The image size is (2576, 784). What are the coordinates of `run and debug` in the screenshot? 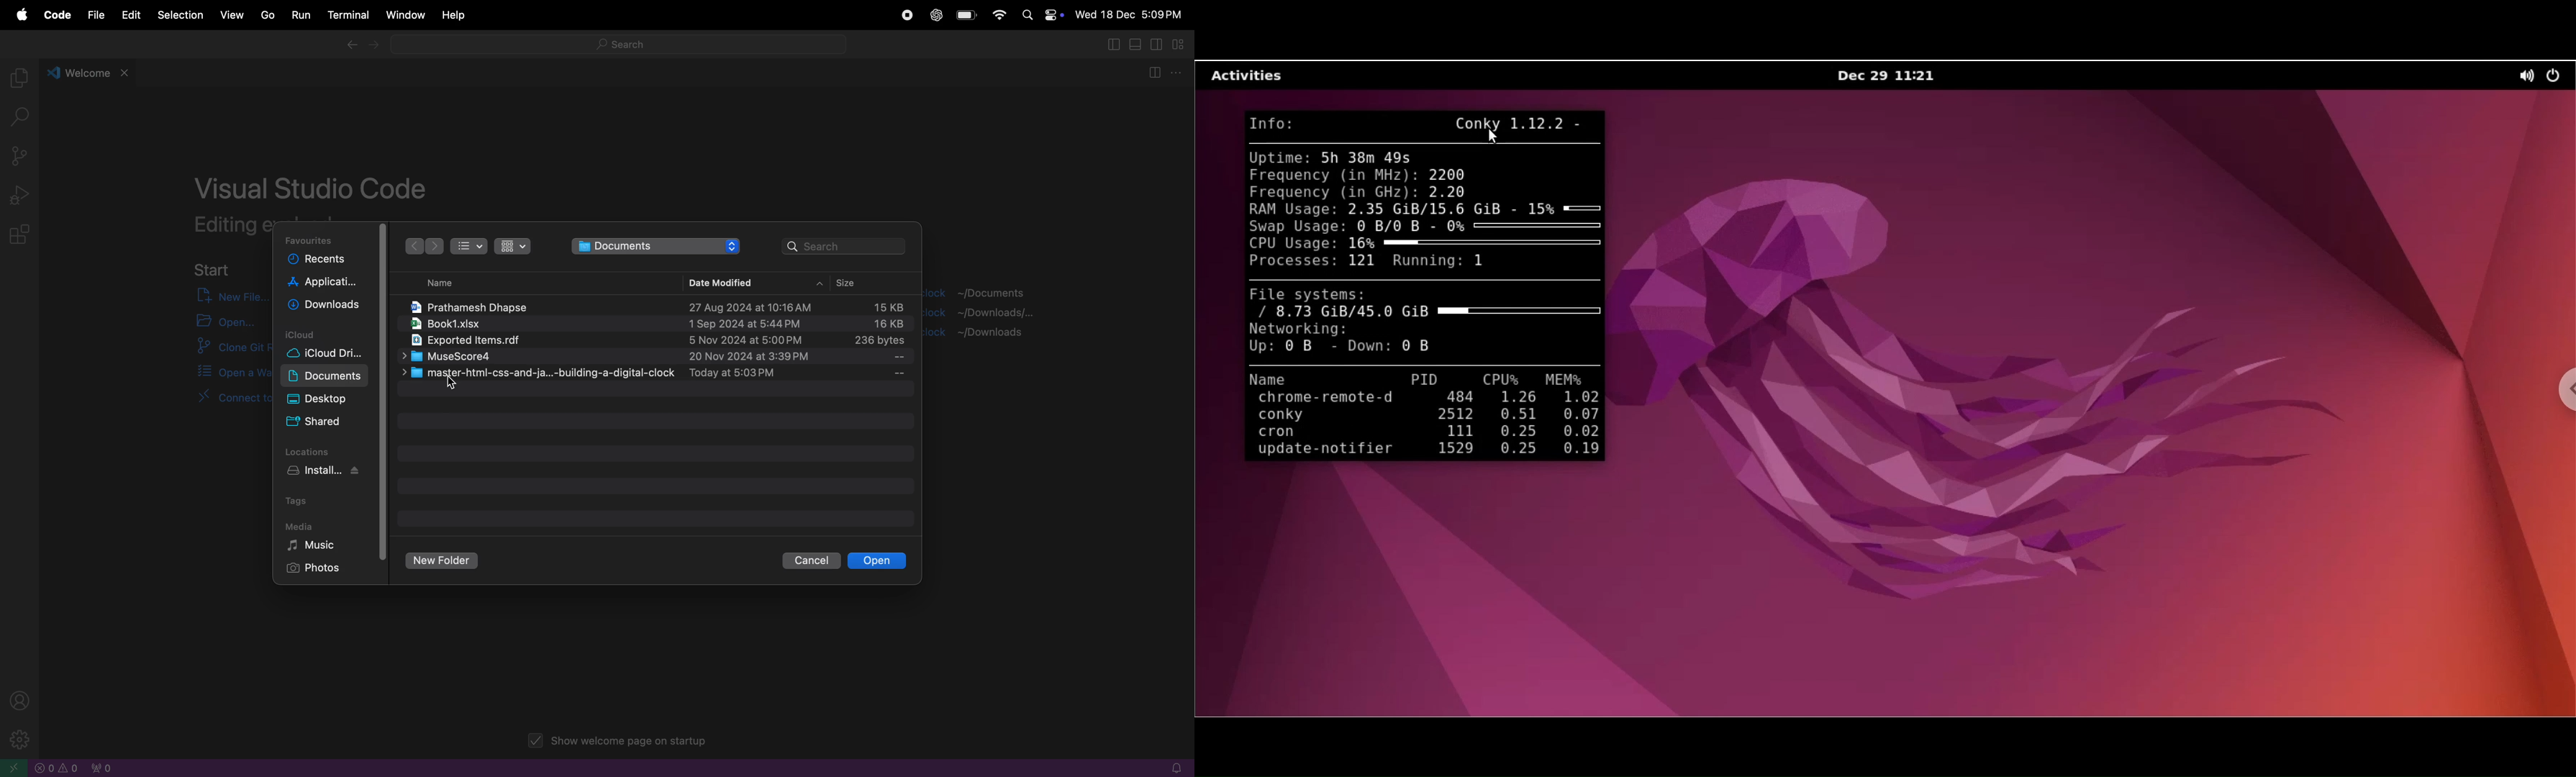 It's located at (20, 195).